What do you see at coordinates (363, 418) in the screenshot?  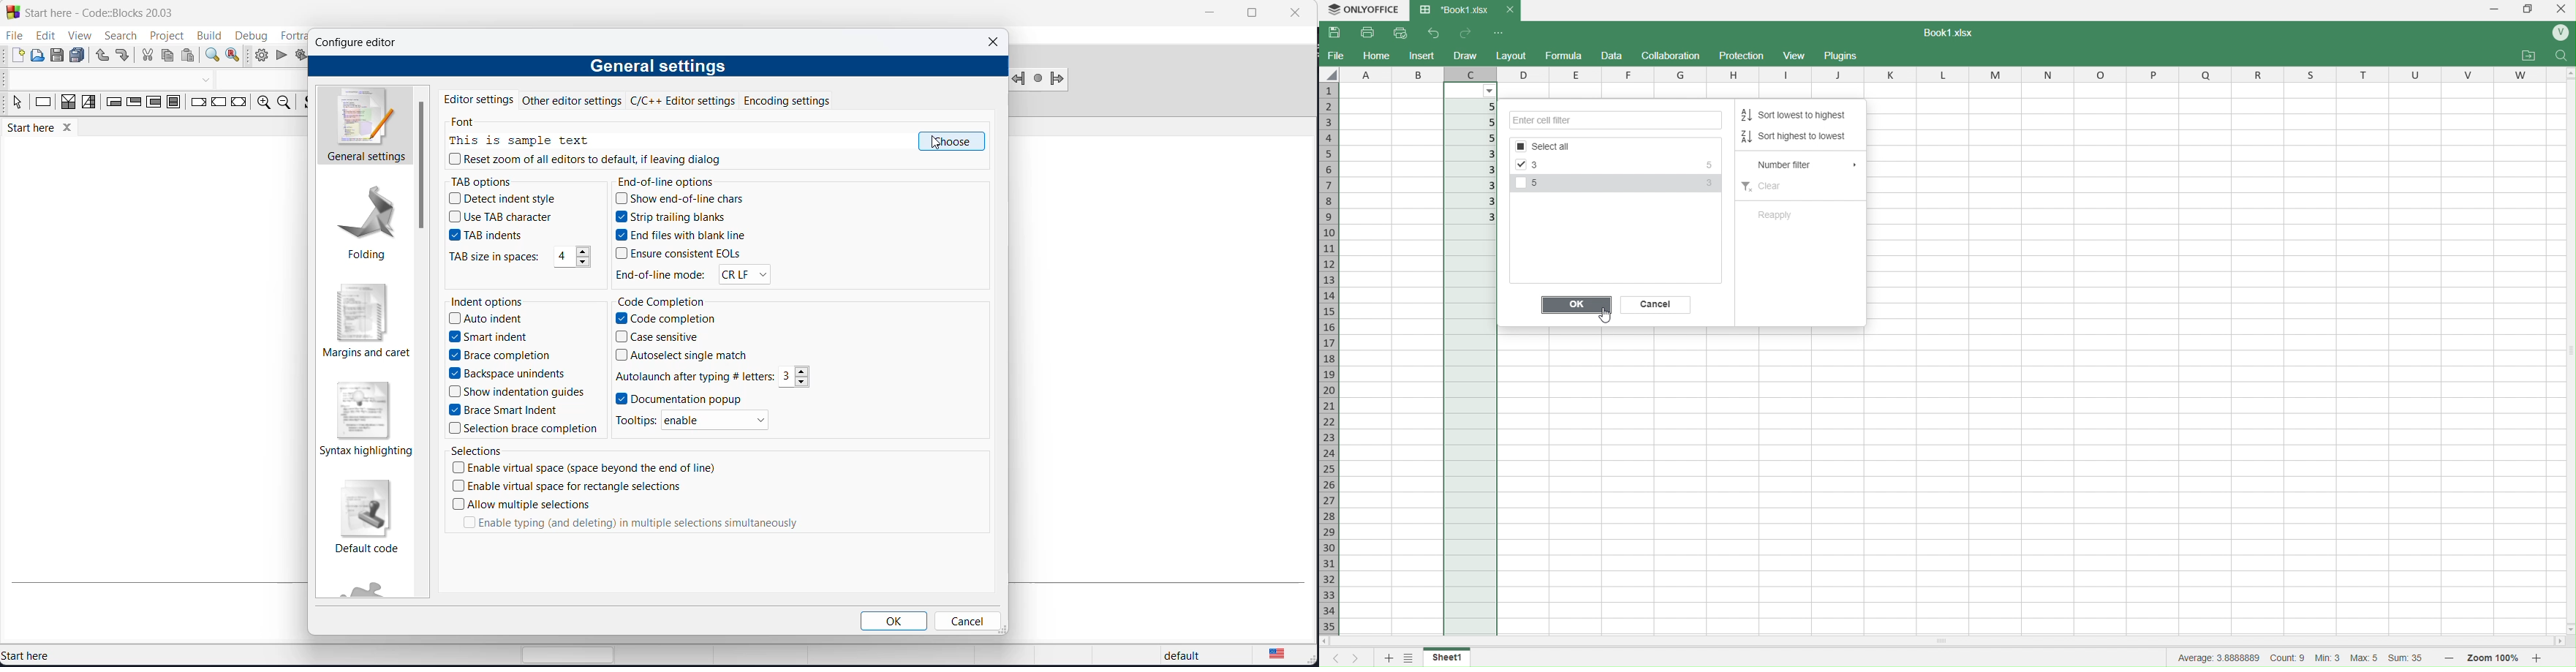 I see `syntax highlighting` at bounding box center [363, 418].